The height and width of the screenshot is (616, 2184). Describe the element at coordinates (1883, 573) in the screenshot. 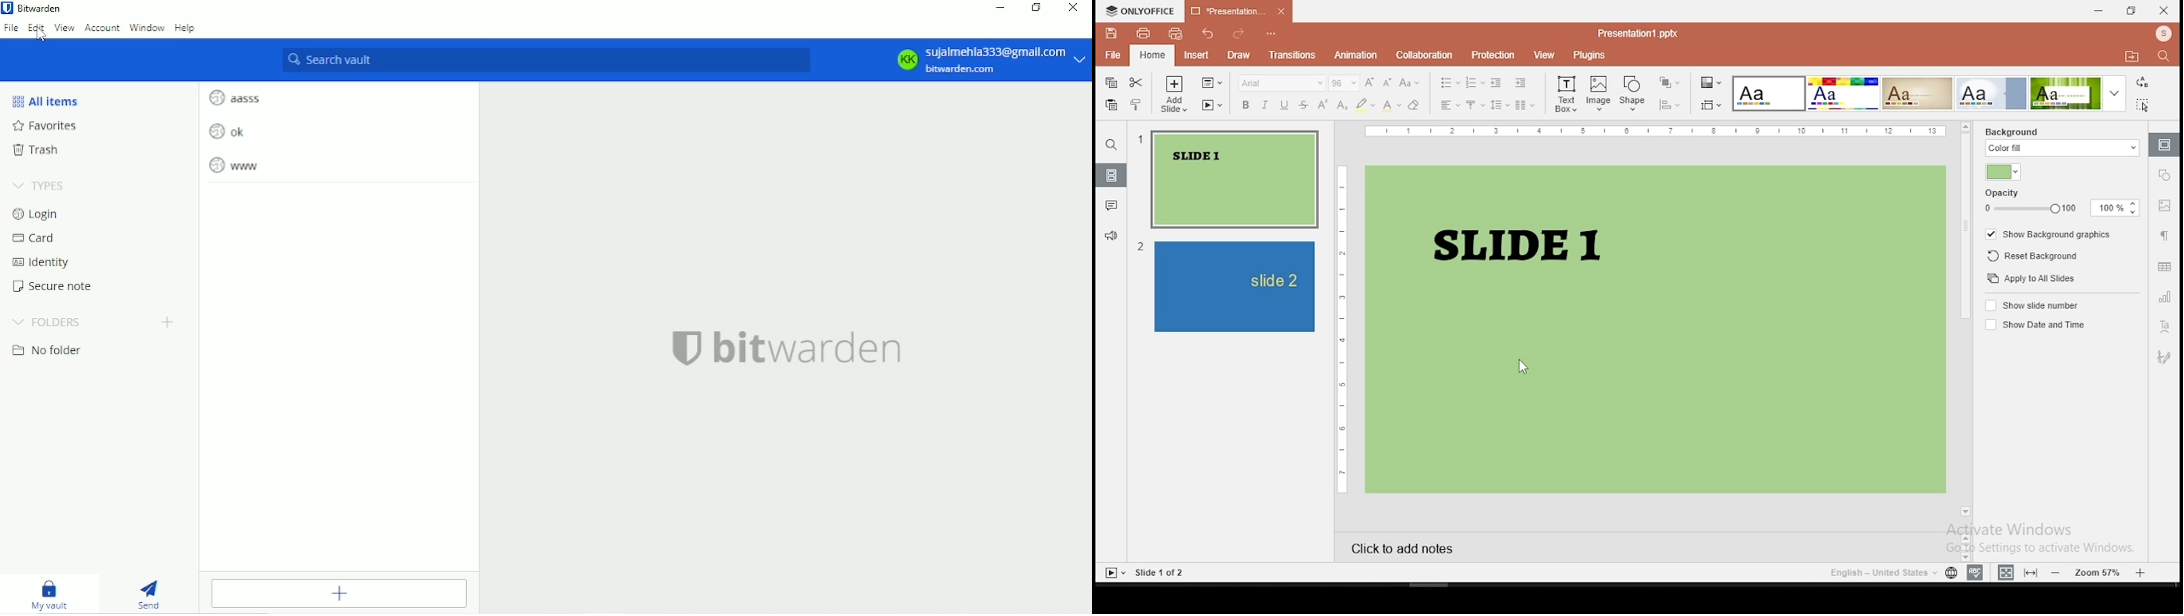

I see `language` at that location.